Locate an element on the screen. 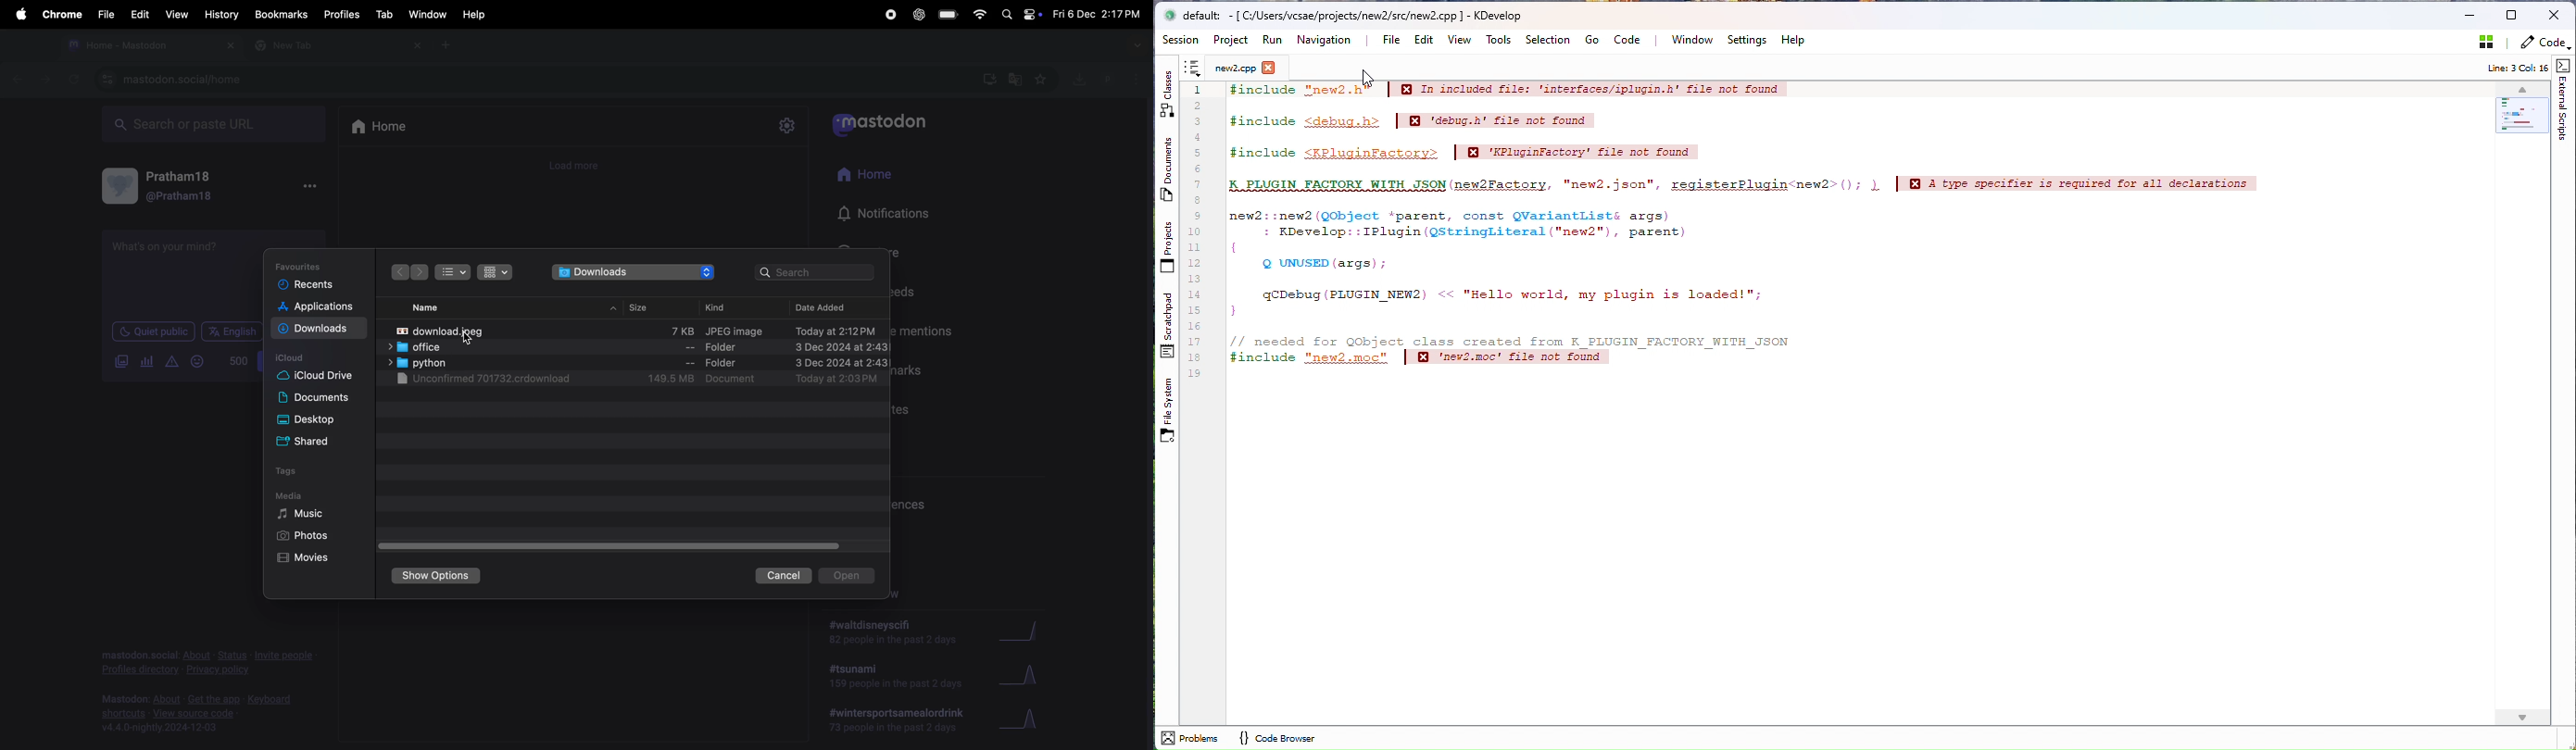 Image resolution: width=2576 pixels, height=756 pixels. opens is located at coordinates (849, 575).